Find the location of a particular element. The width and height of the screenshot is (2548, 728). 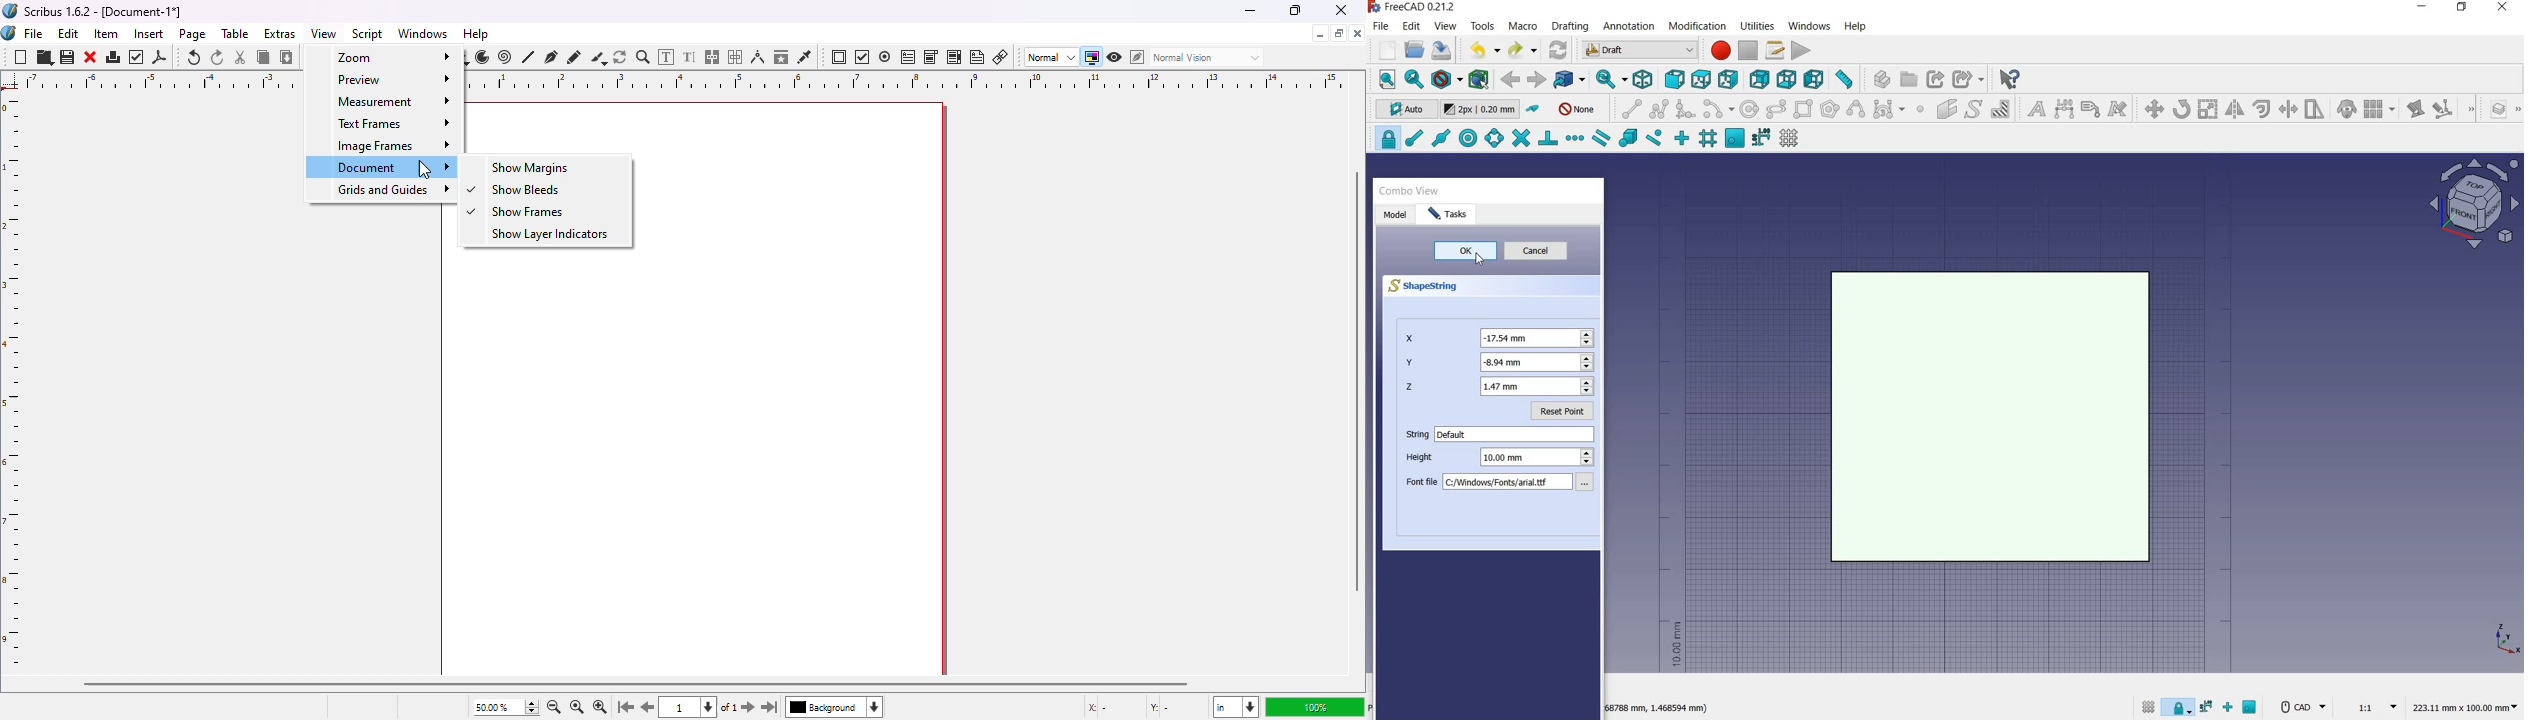

restore down is located at coordinates (2463, 8).